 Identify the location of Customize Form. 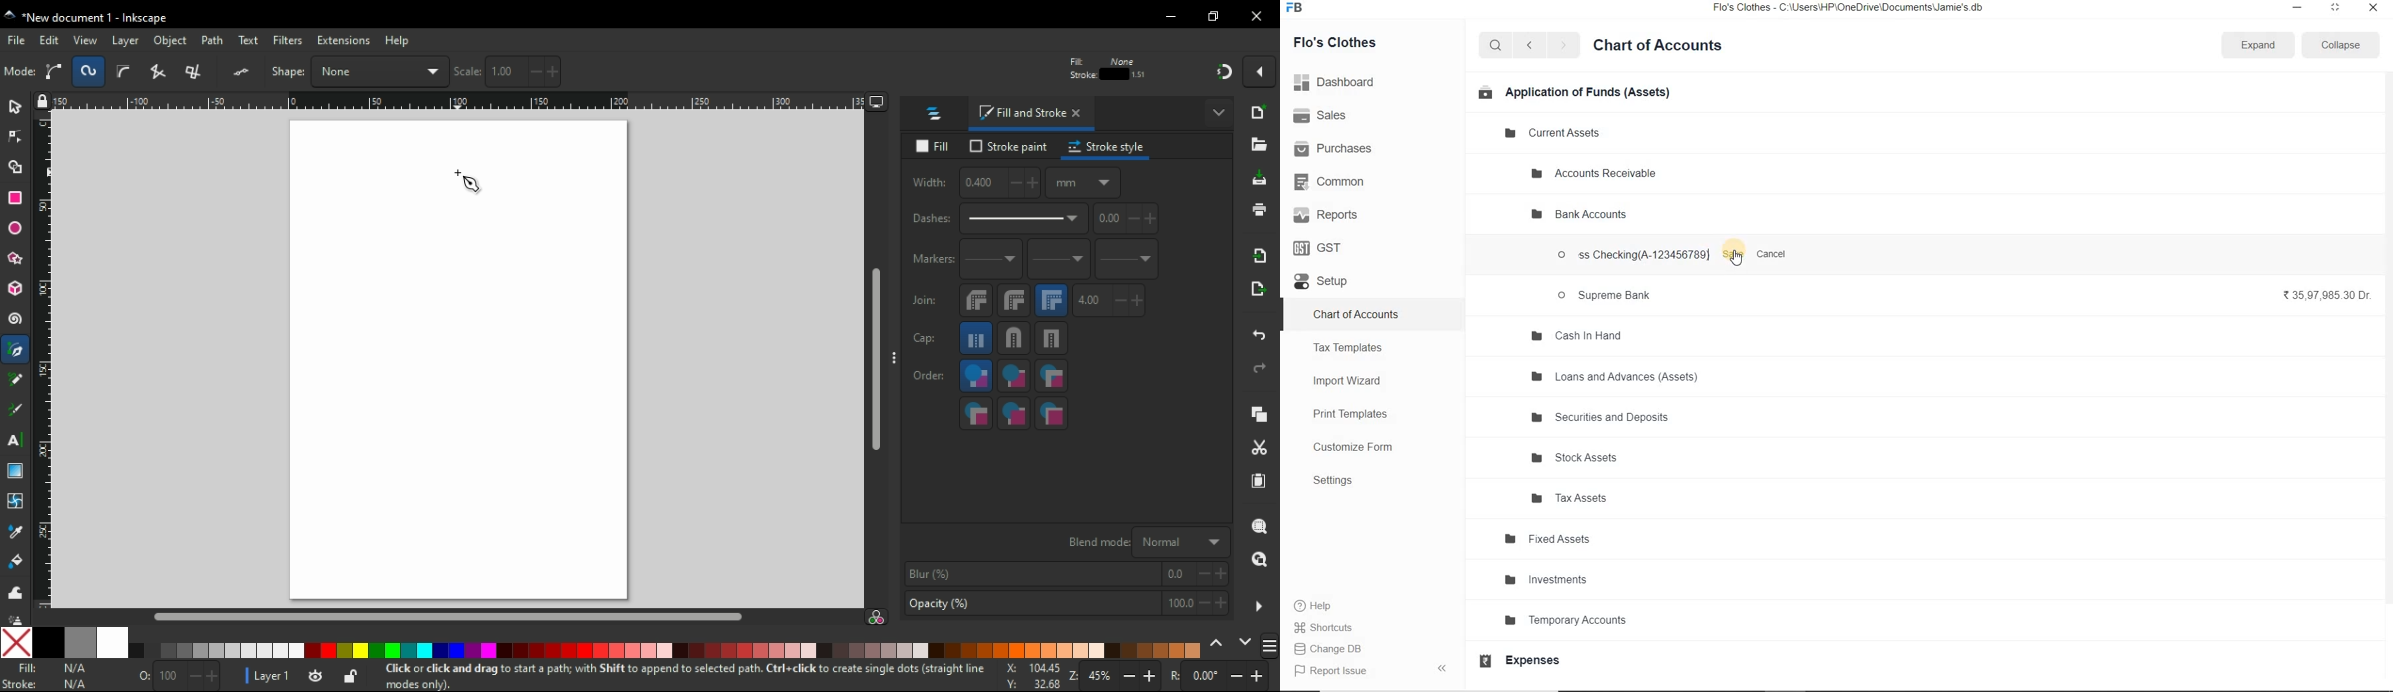
(1359, 448).